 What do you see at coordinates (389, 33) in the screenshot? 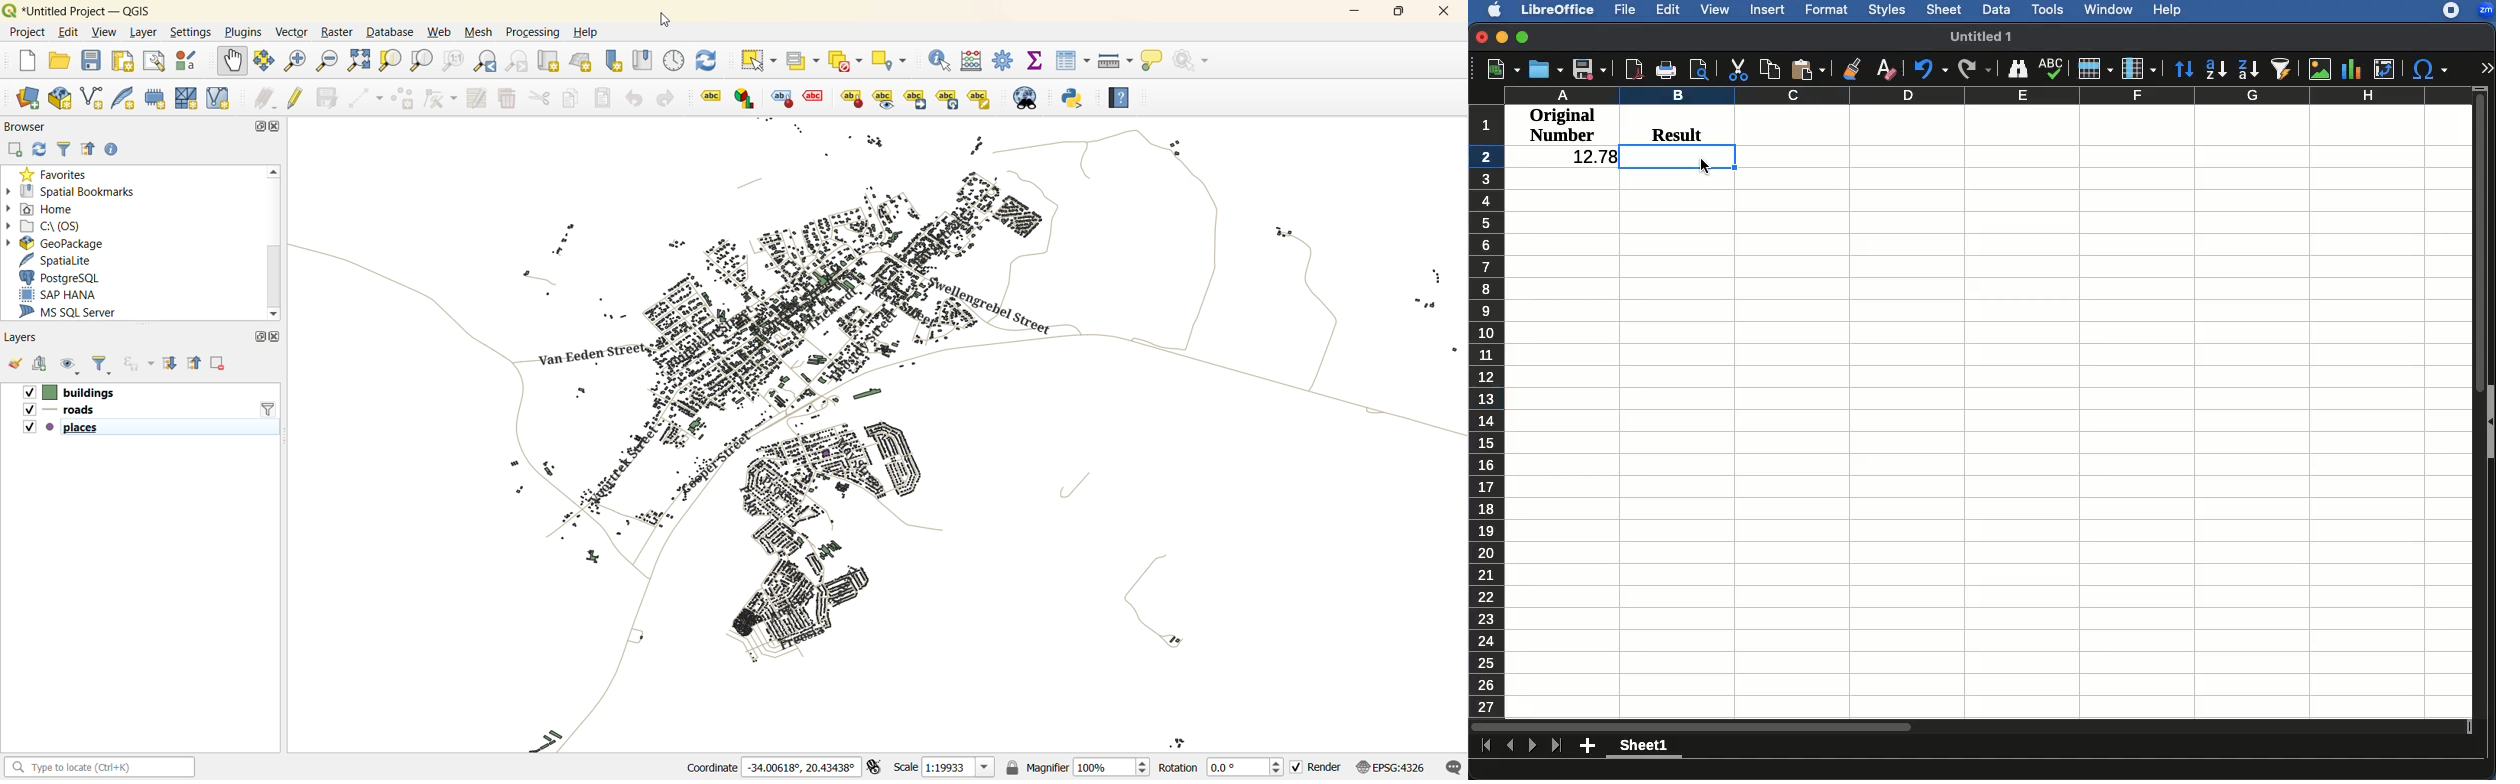
I see `database` at bounding box center [389, 33].